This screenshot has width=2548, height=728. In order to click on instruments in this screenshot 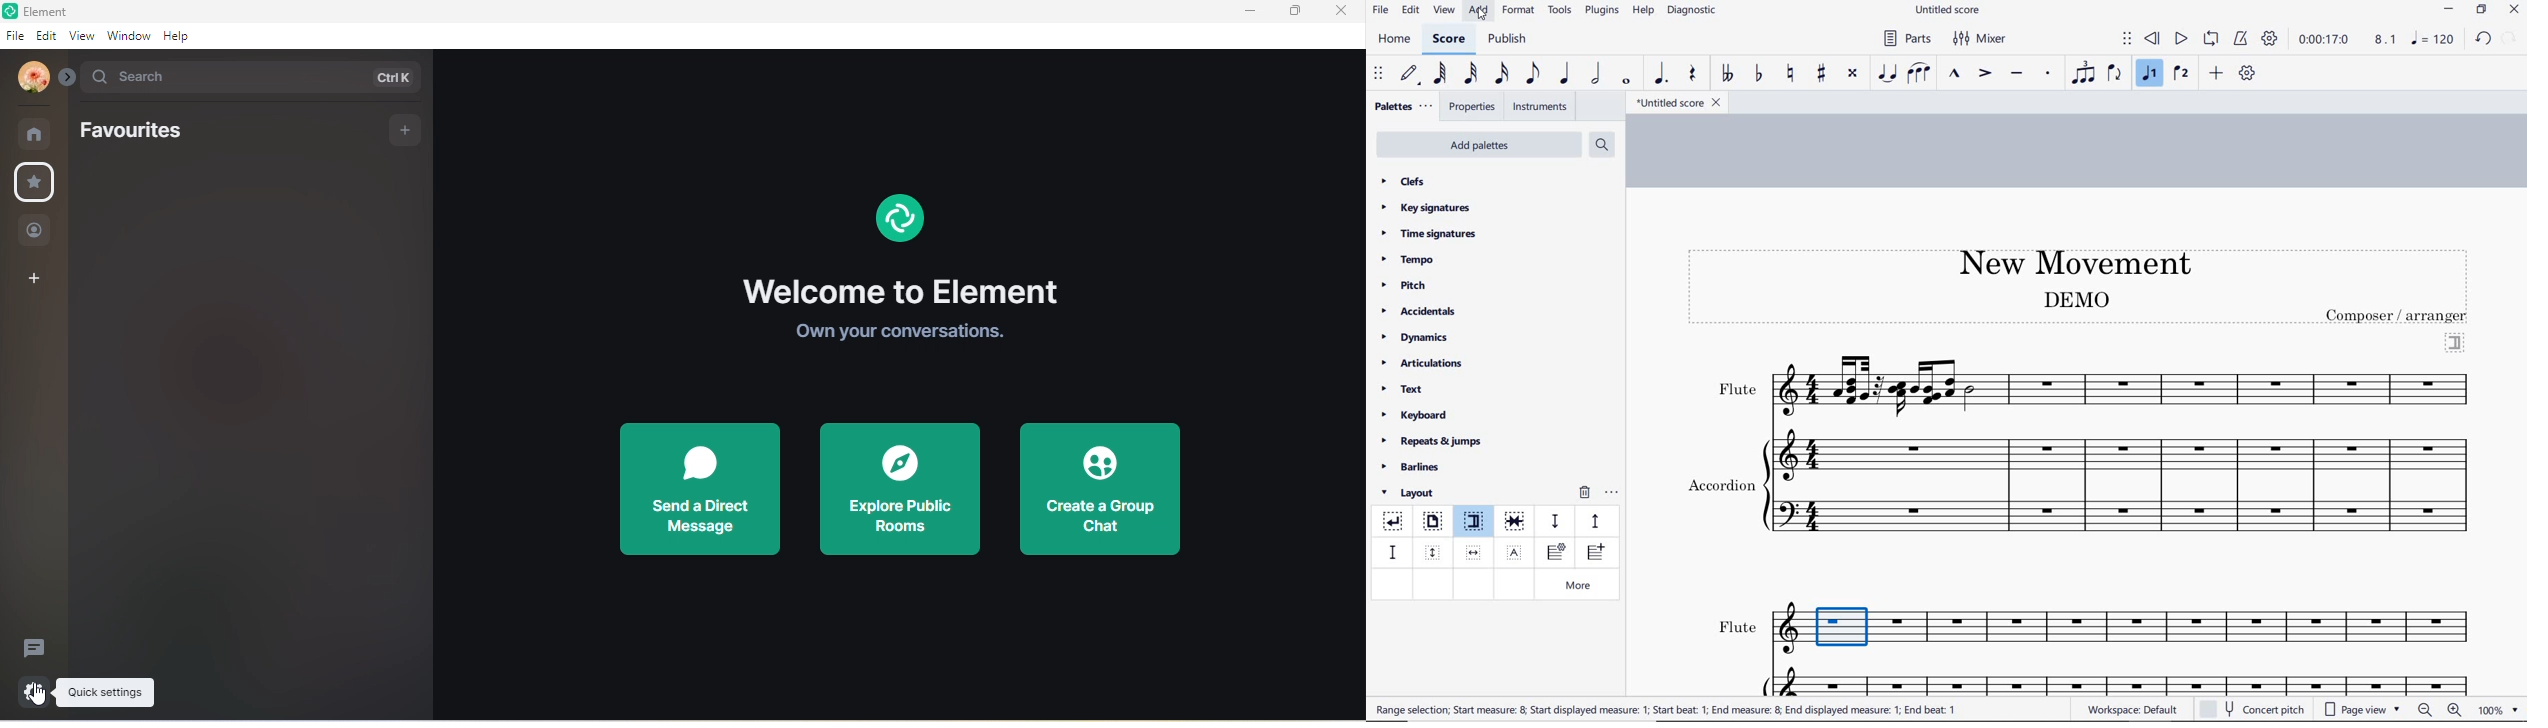, I will do `click(1538, 107)`.